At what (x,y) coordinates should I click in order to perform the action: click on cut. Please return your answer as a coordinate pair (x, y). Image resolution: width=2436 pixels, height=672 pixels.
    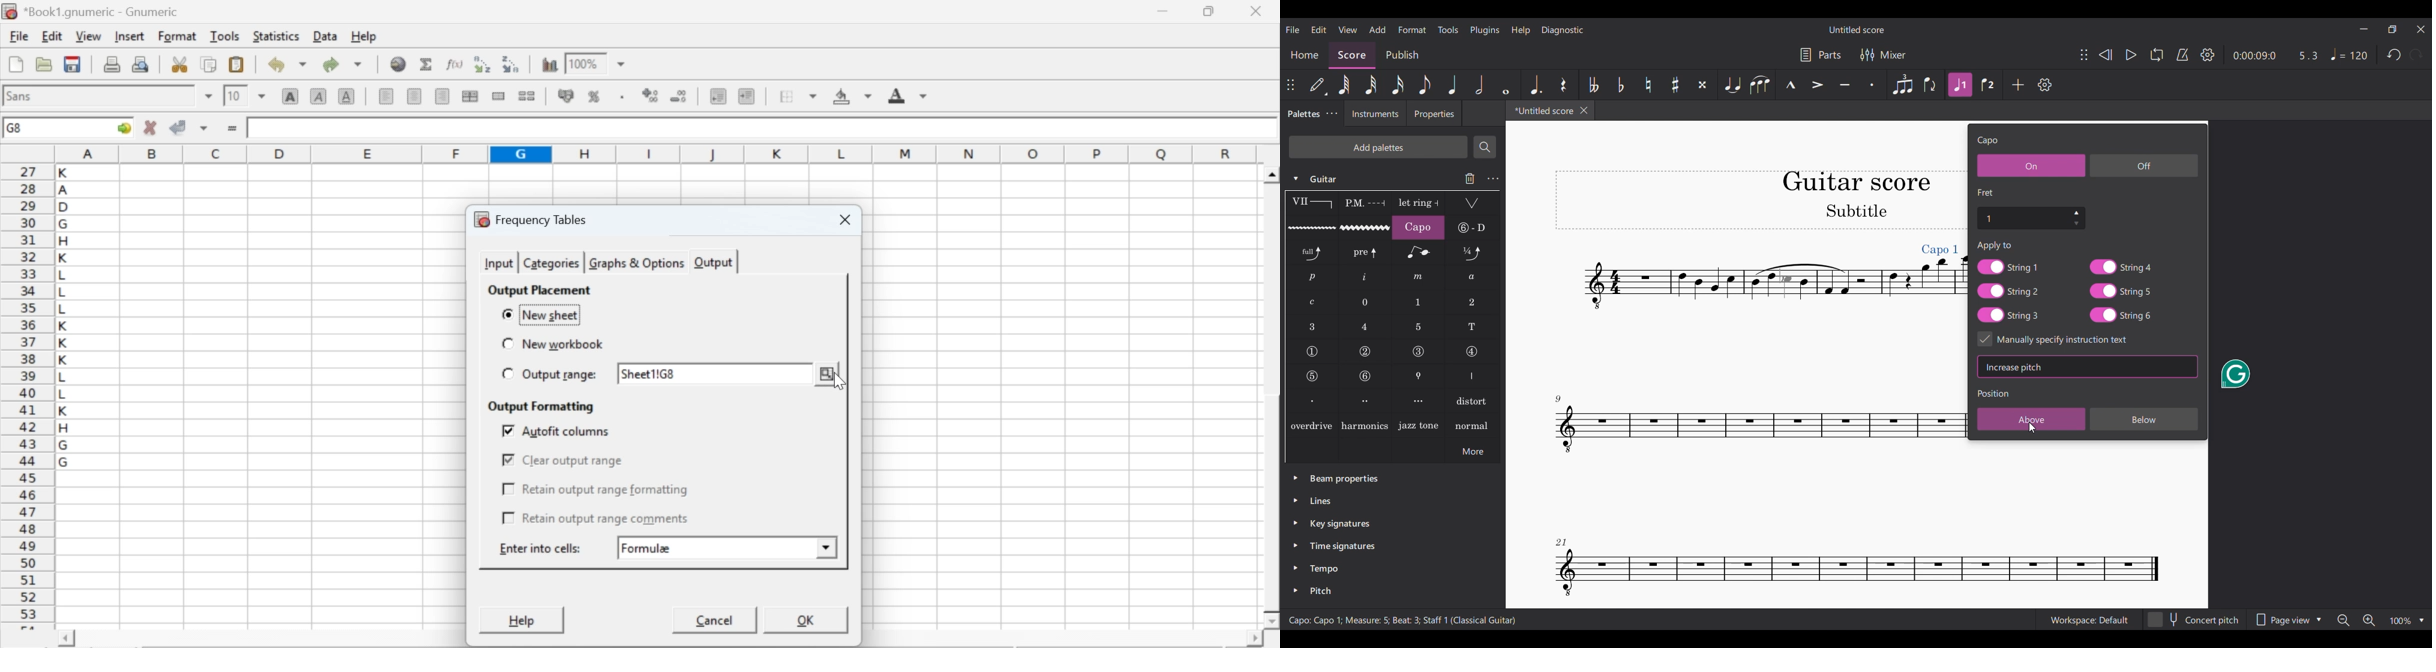
    Looking at the image, I should click on (179, 64).